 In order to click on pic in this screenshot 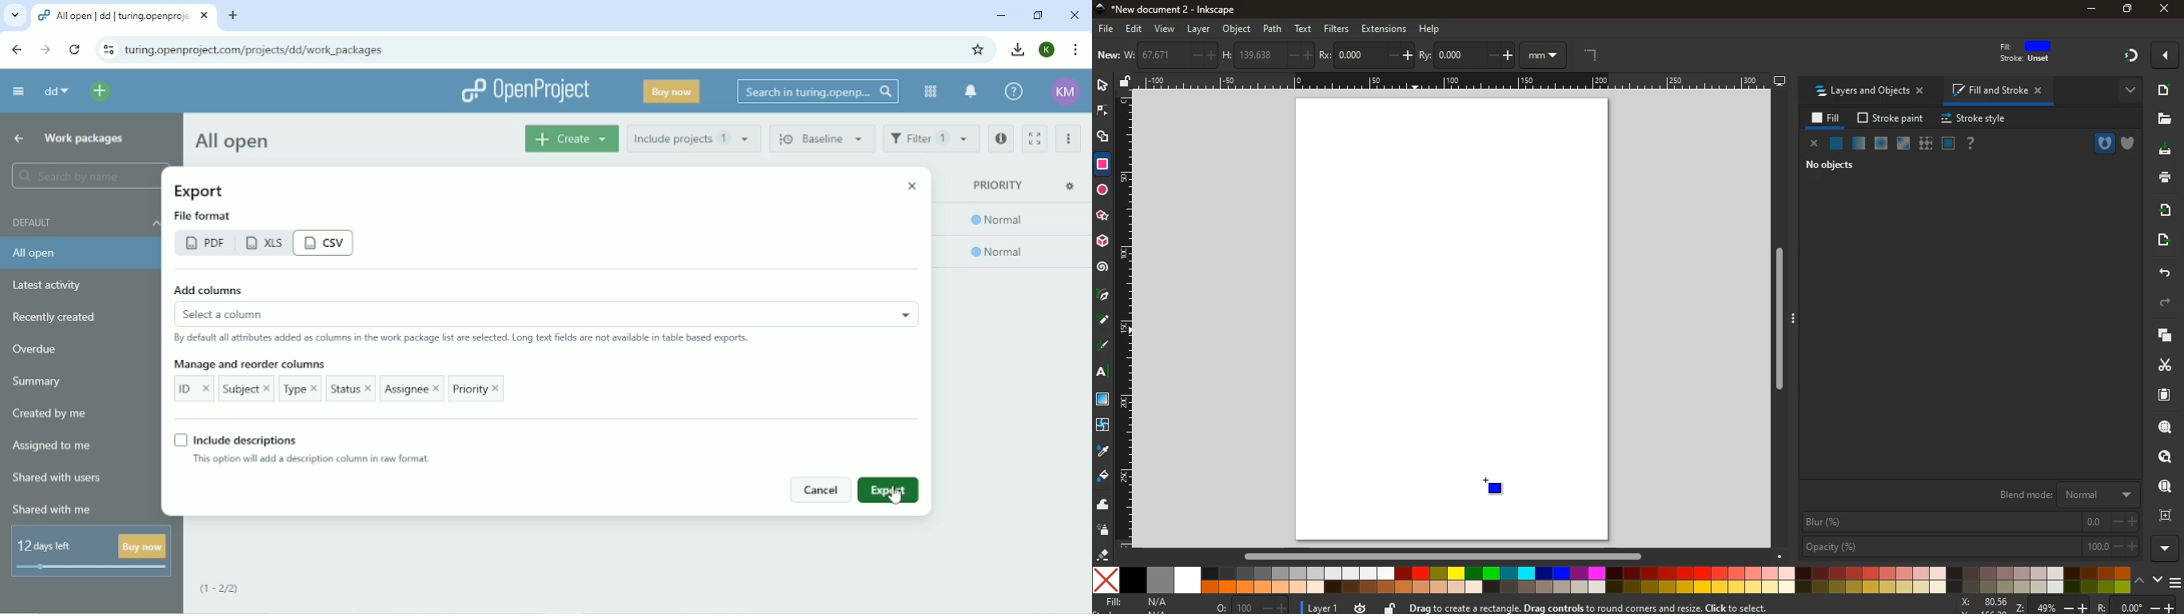, I will do `click(1103, 293)`.